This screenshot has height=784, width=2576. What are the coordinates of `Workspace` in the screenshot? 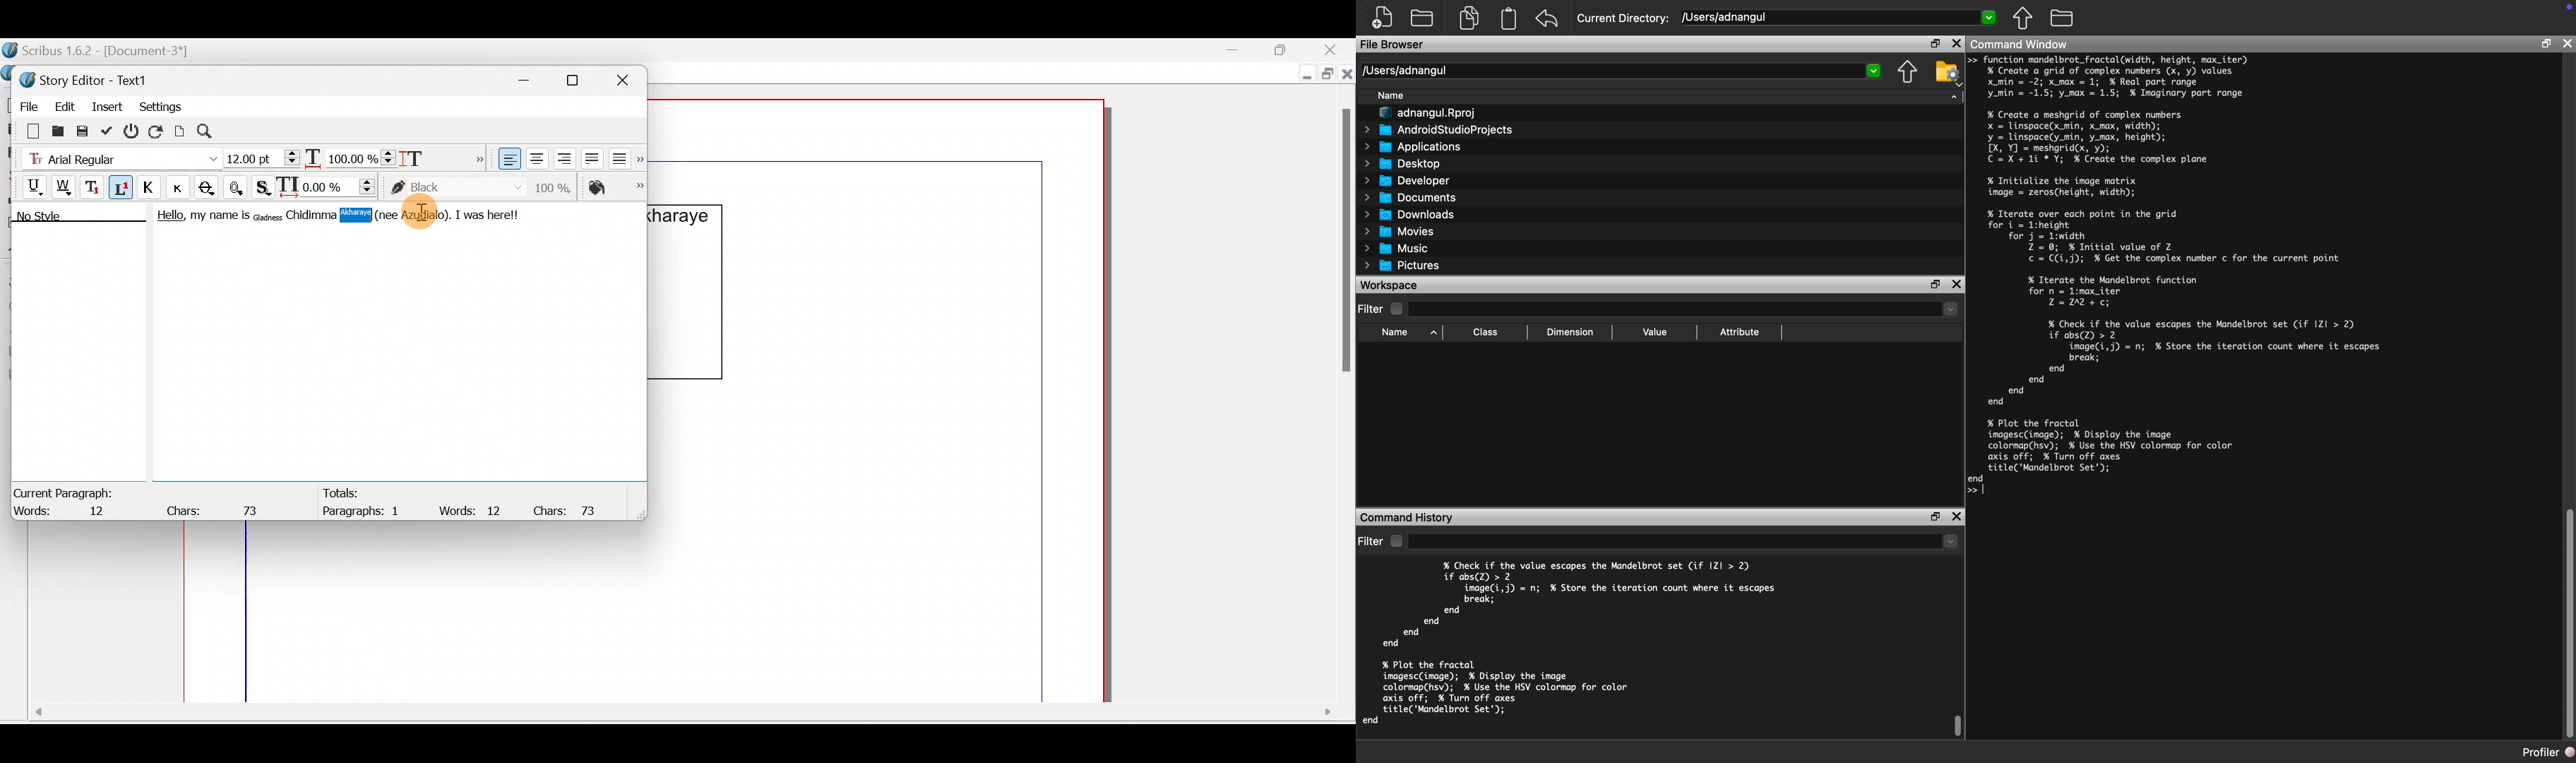 It's located at (1391, 285).